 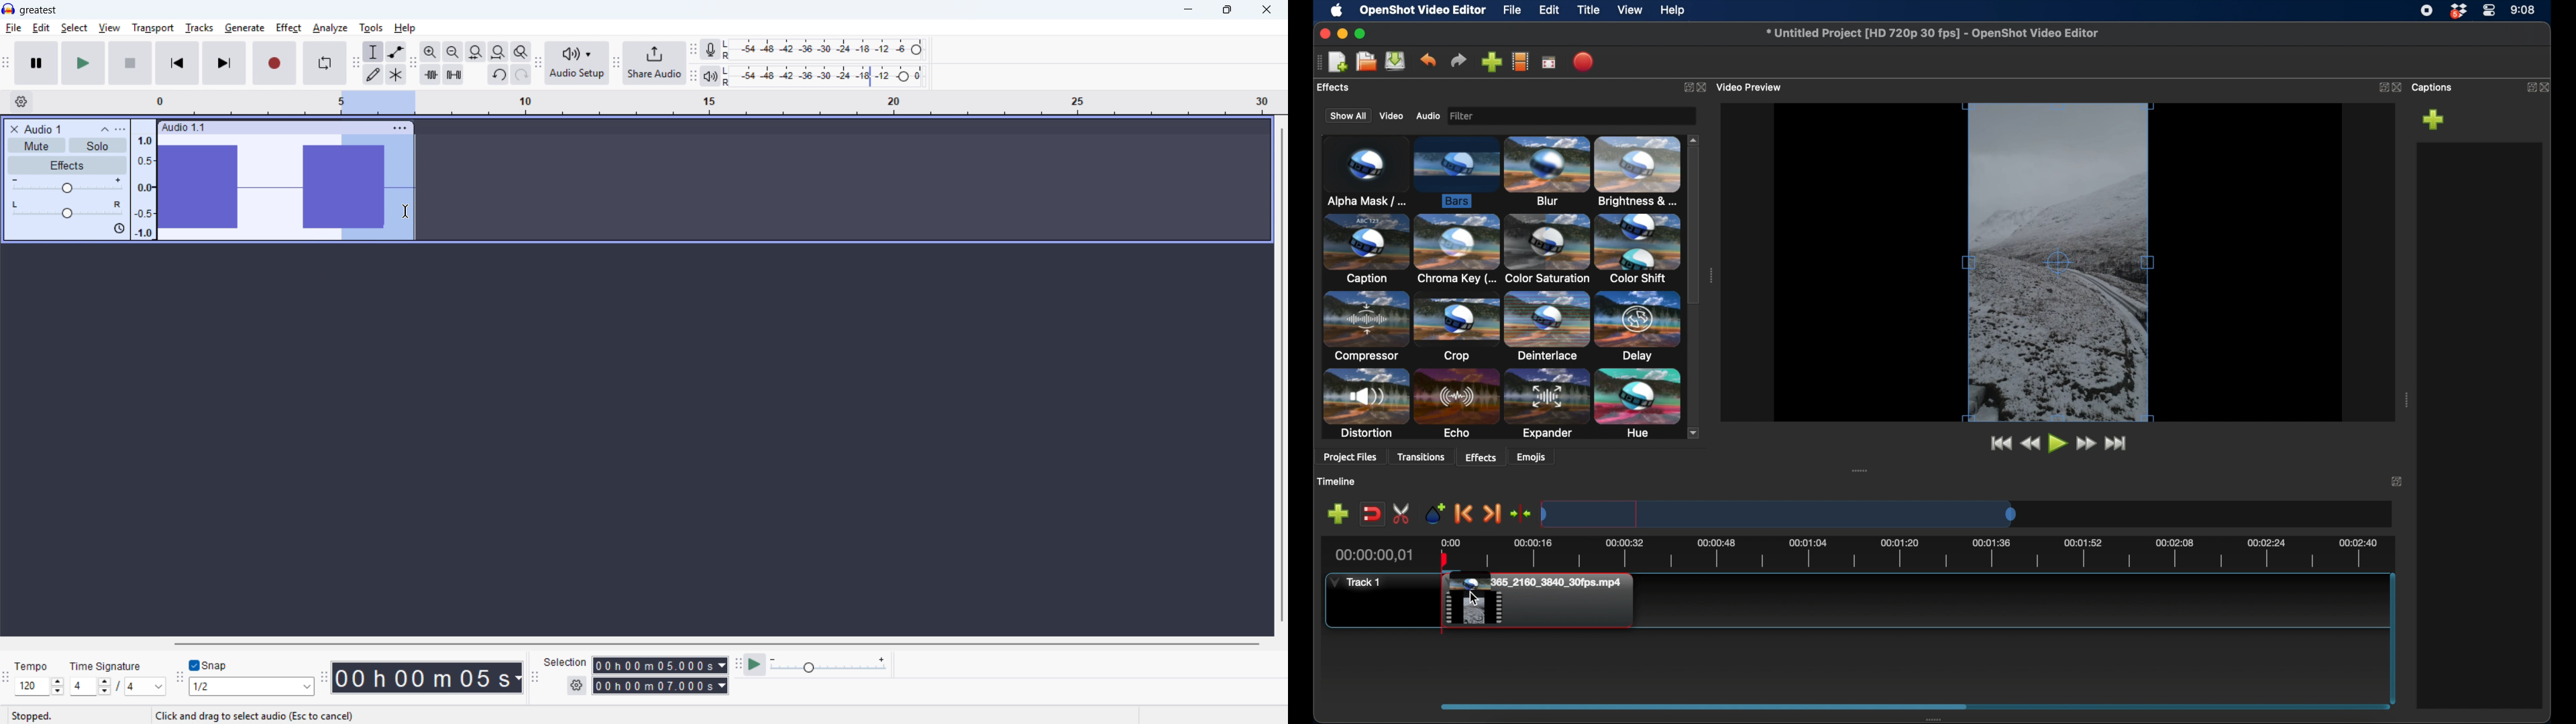 What do you see at coordinates (2117, 443) in the screenshot?
I see `fast forward` at bounding box center [2117, 443].